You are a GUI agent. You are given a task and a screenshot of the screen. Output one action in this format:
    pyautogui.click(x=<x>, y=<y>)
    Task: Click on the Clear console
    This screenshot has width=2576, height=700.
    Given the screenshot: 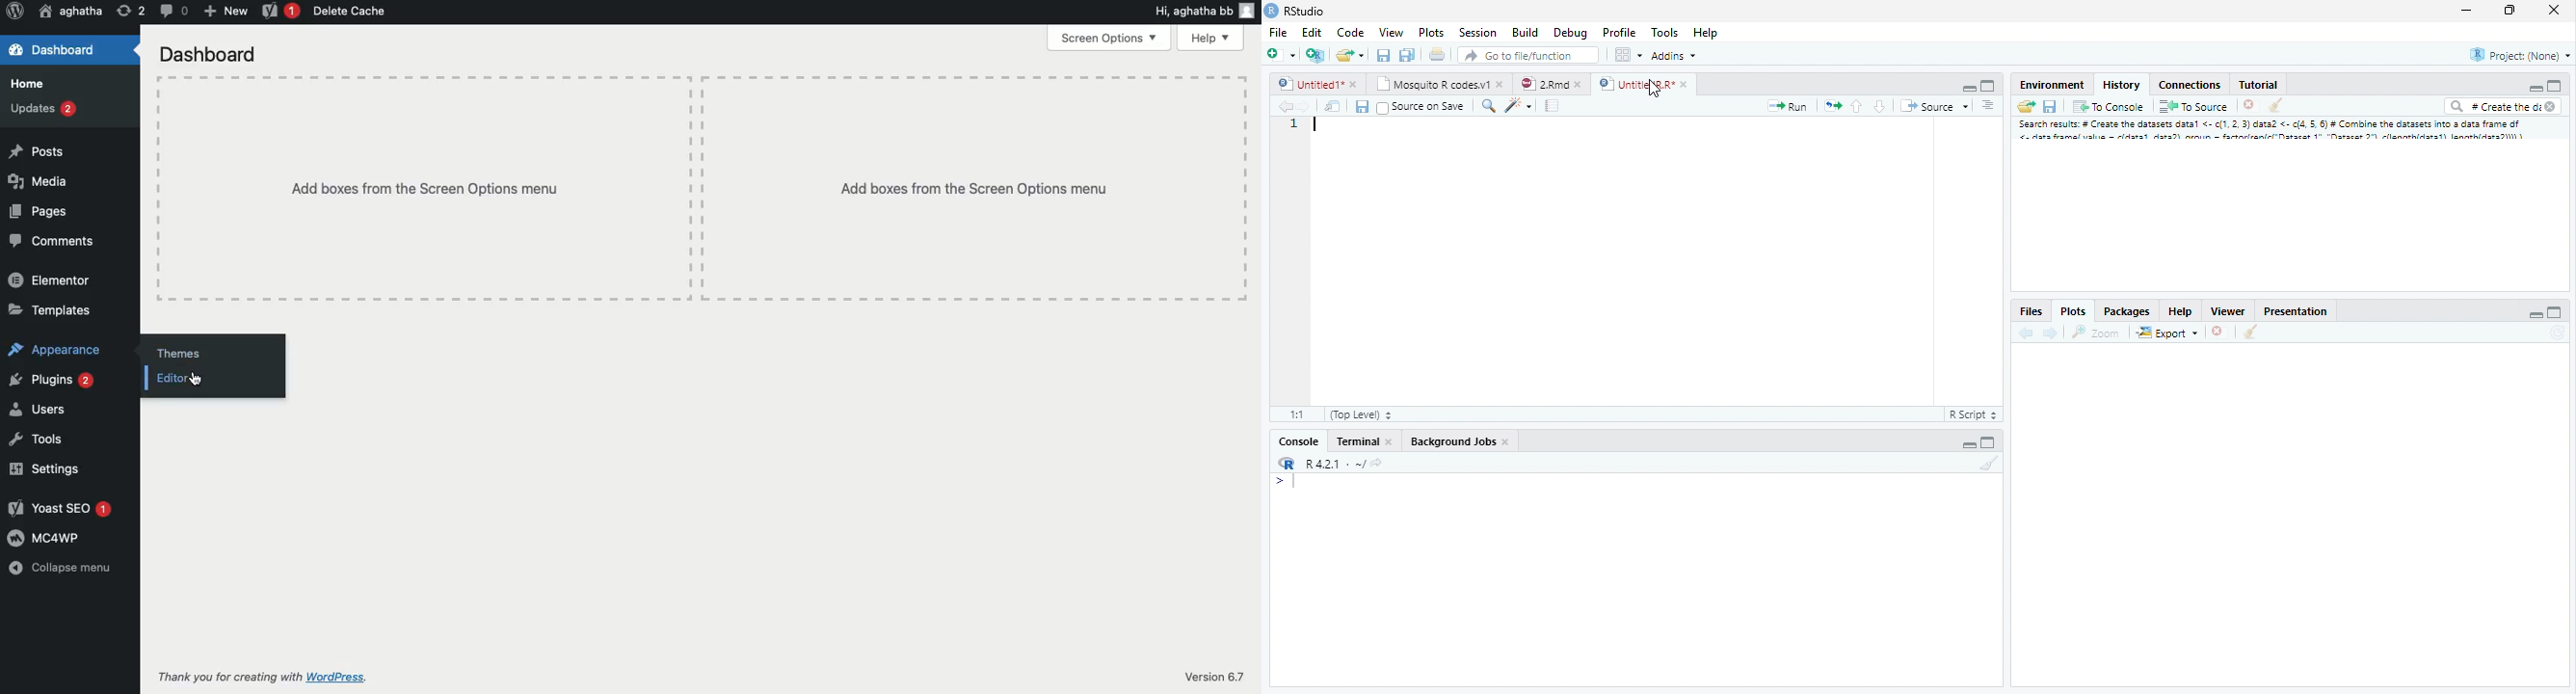 What is the action you would take?
    pyautogui.click(x=2278, y=107)
    